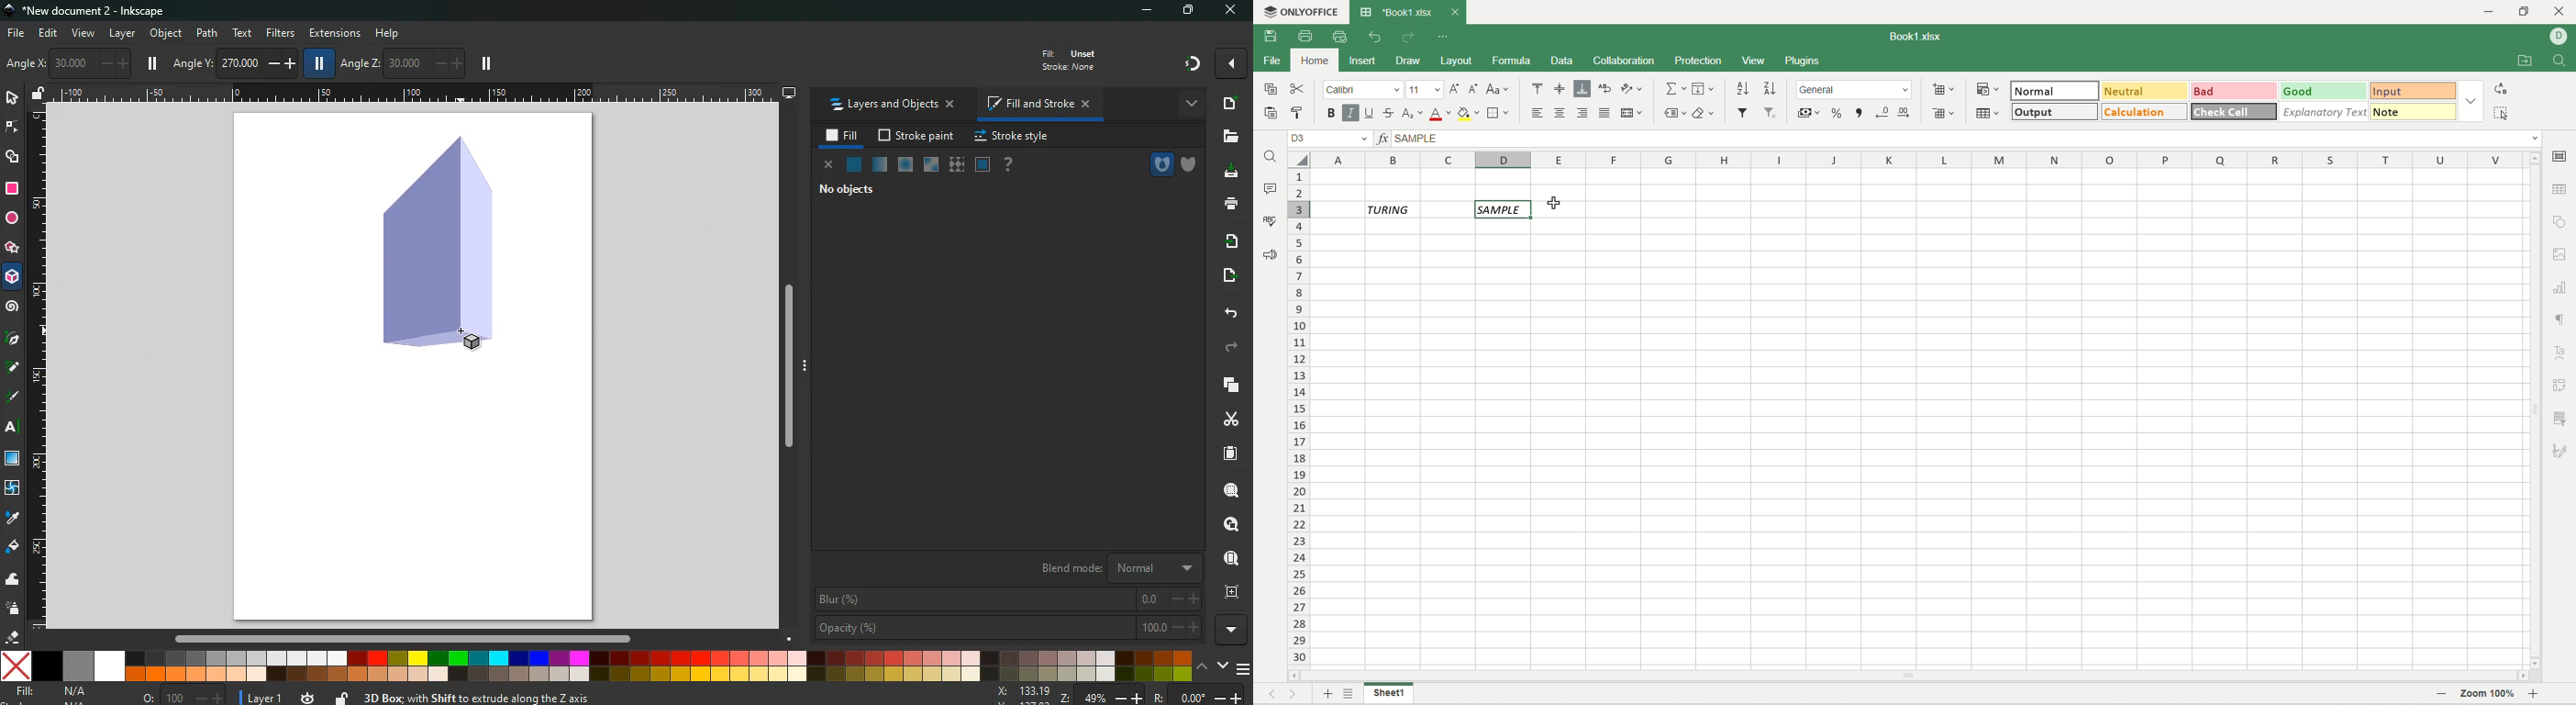  What do you see at coordinates (826, 165) in the screenshot?
I see `cancel` at bounding box center [826, 165].